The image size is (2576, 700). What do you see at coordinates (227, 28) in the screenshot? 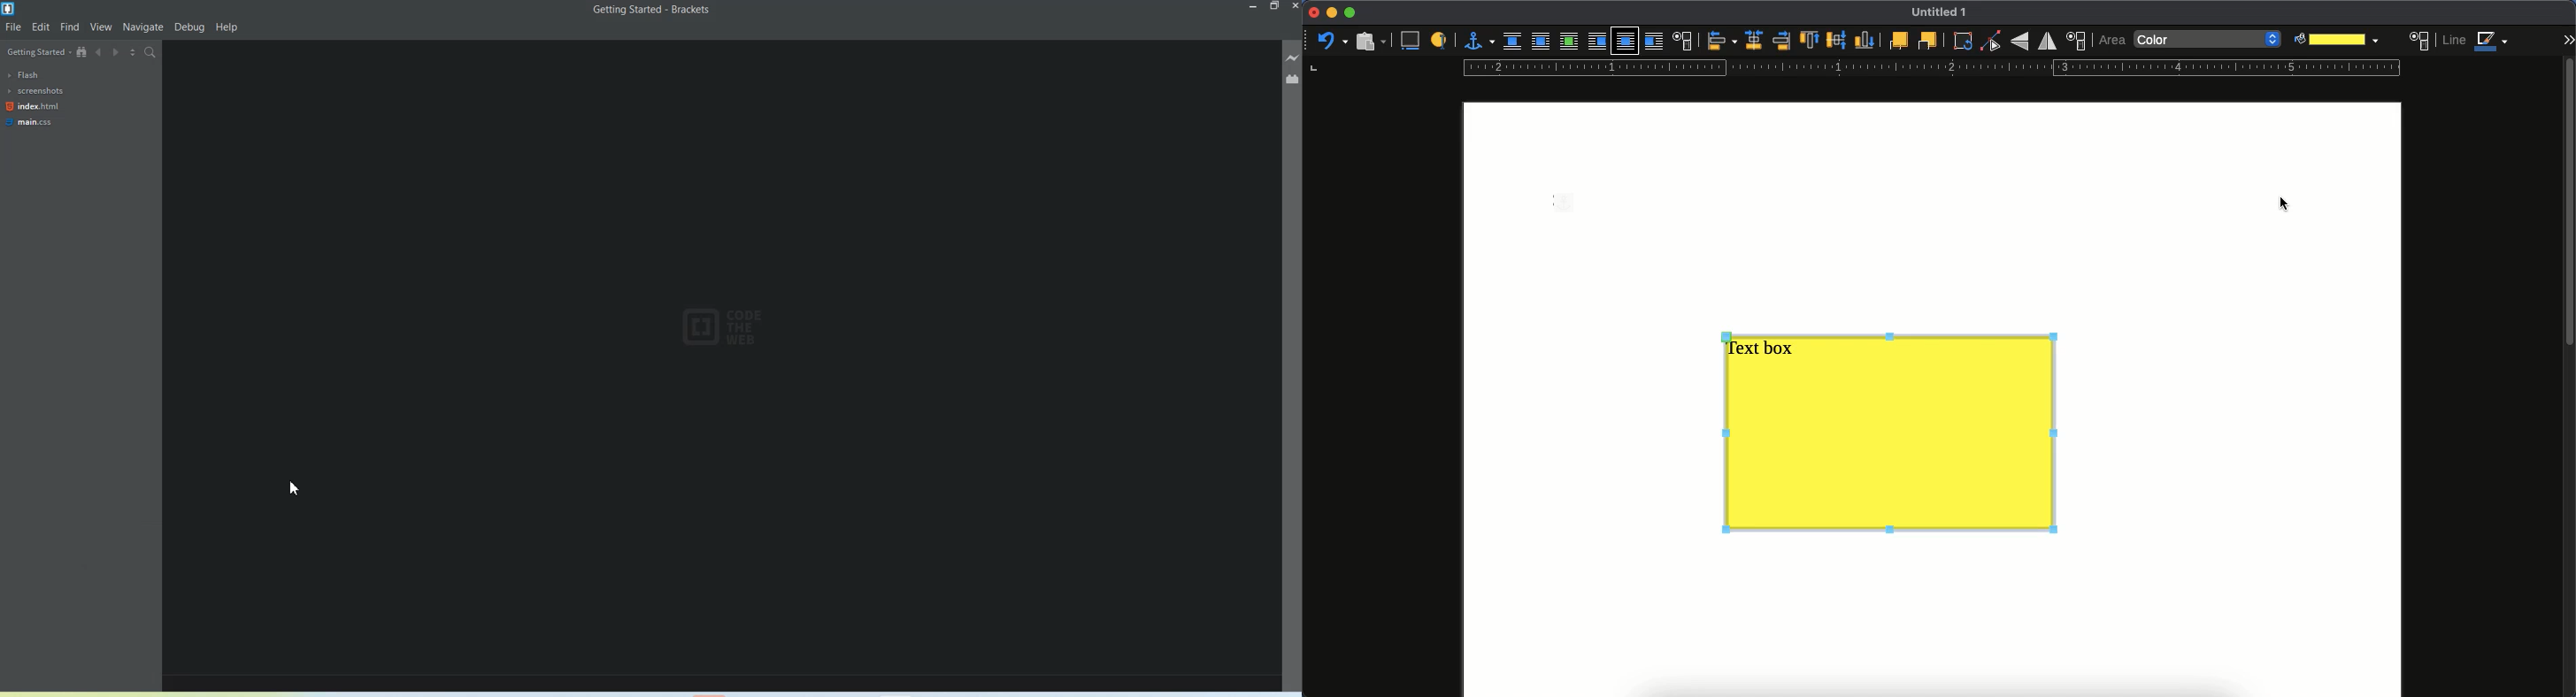
I see `Help` at bounding box center [227, 28].